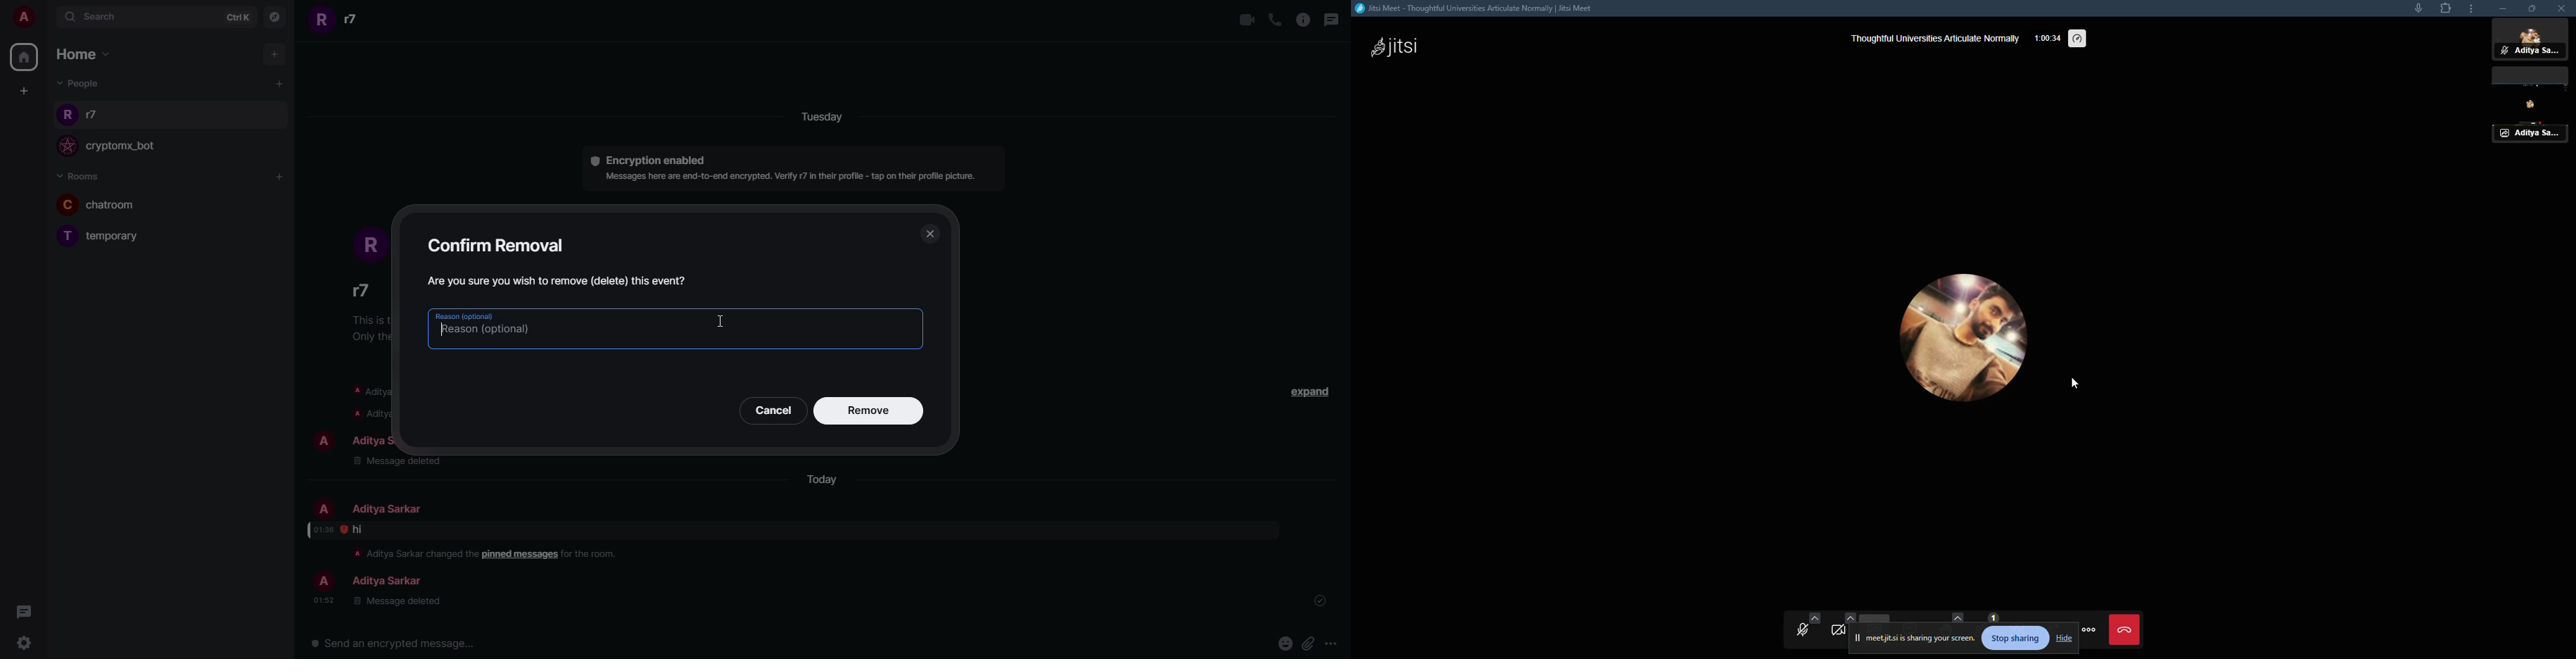  I want to click on emoji, so click(1284, 642).